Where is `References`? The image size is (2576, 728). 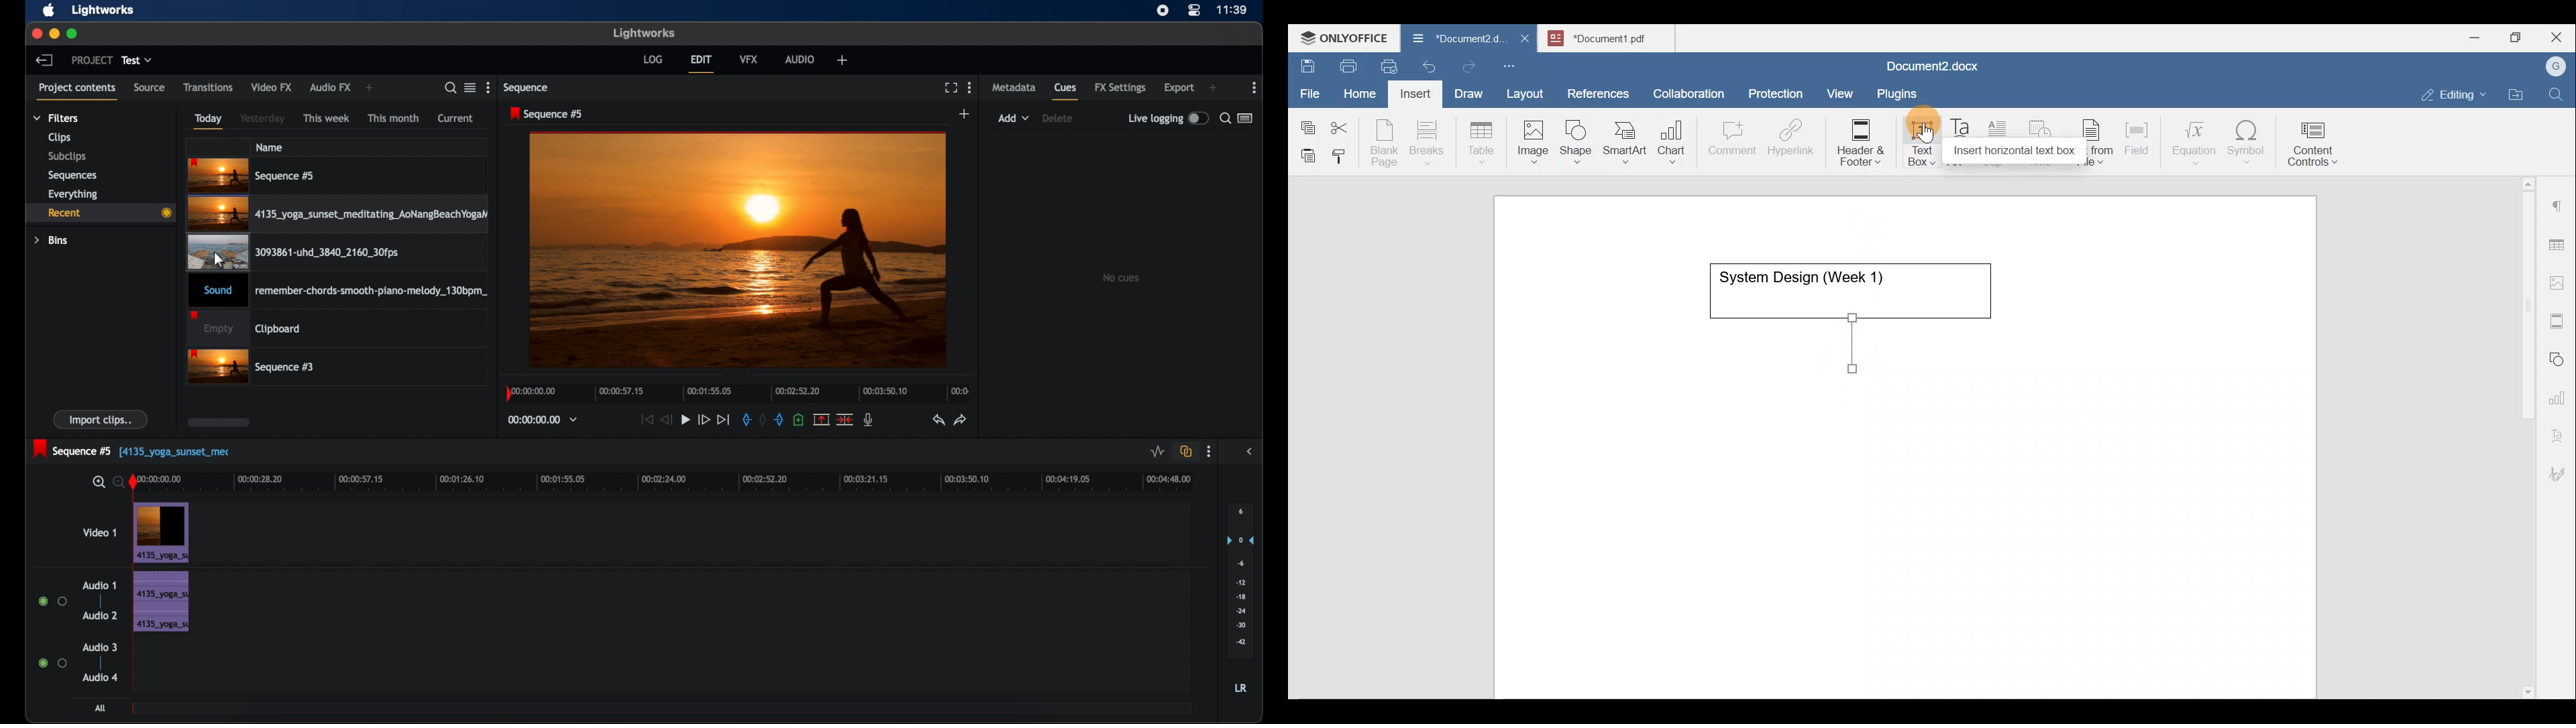
References is located at coordinates (1597, 92).